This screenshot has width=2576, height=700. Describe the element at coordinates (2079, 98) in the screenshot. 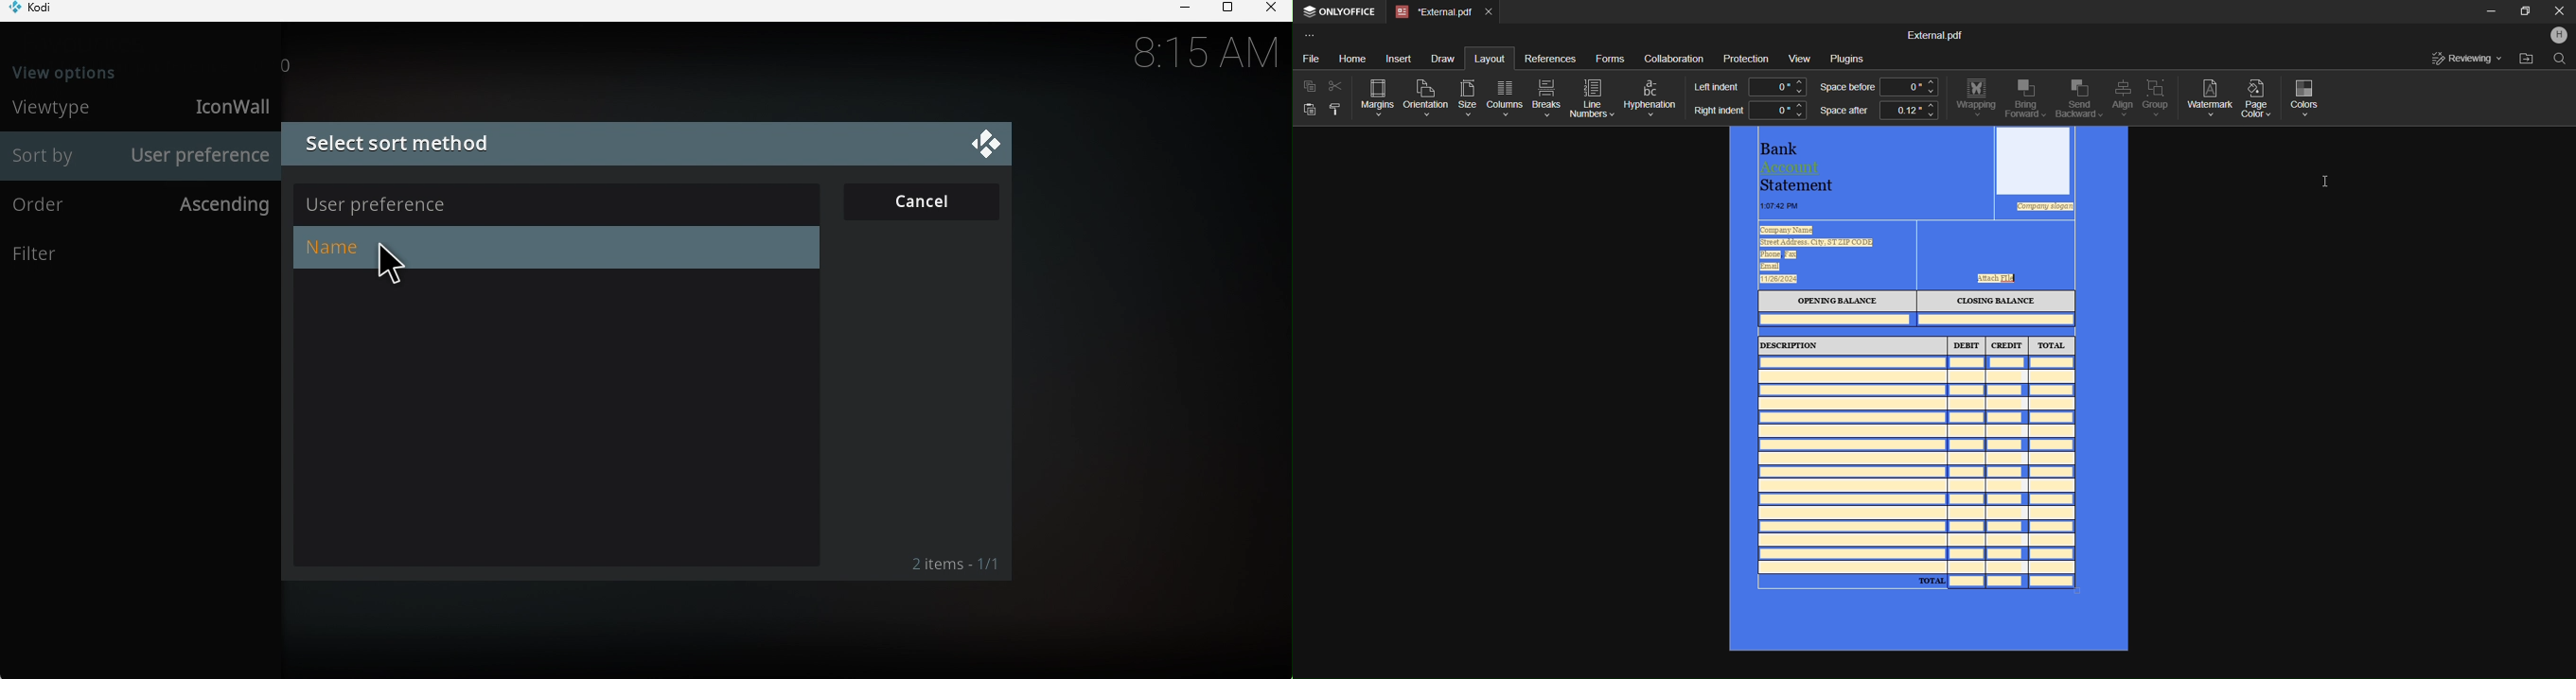

I see `Send Backward` at that location.